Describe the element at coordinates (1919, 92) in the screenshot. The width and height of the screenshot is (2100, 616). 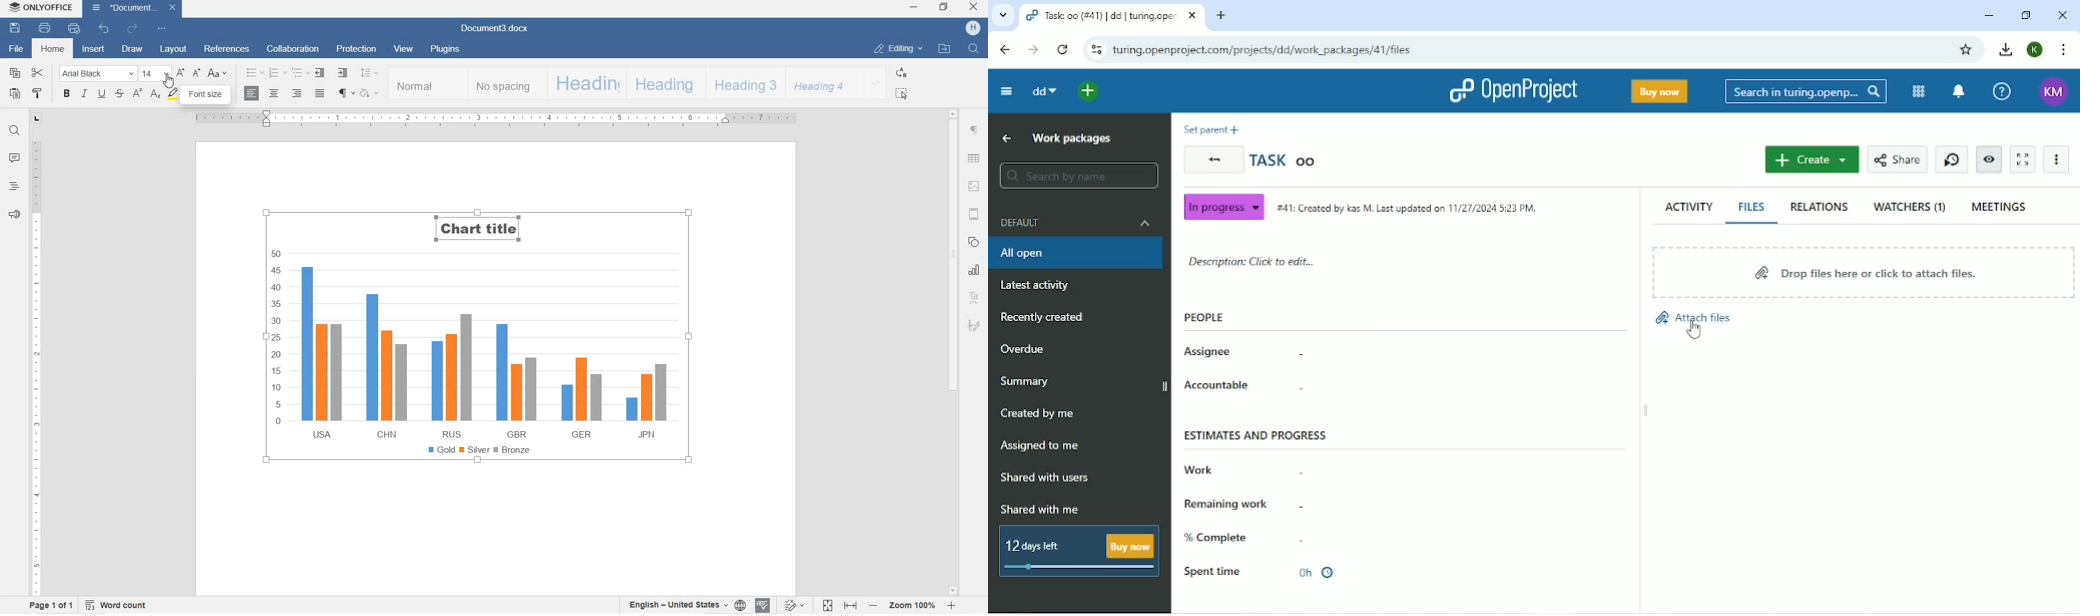
I see `Modules` at that location.